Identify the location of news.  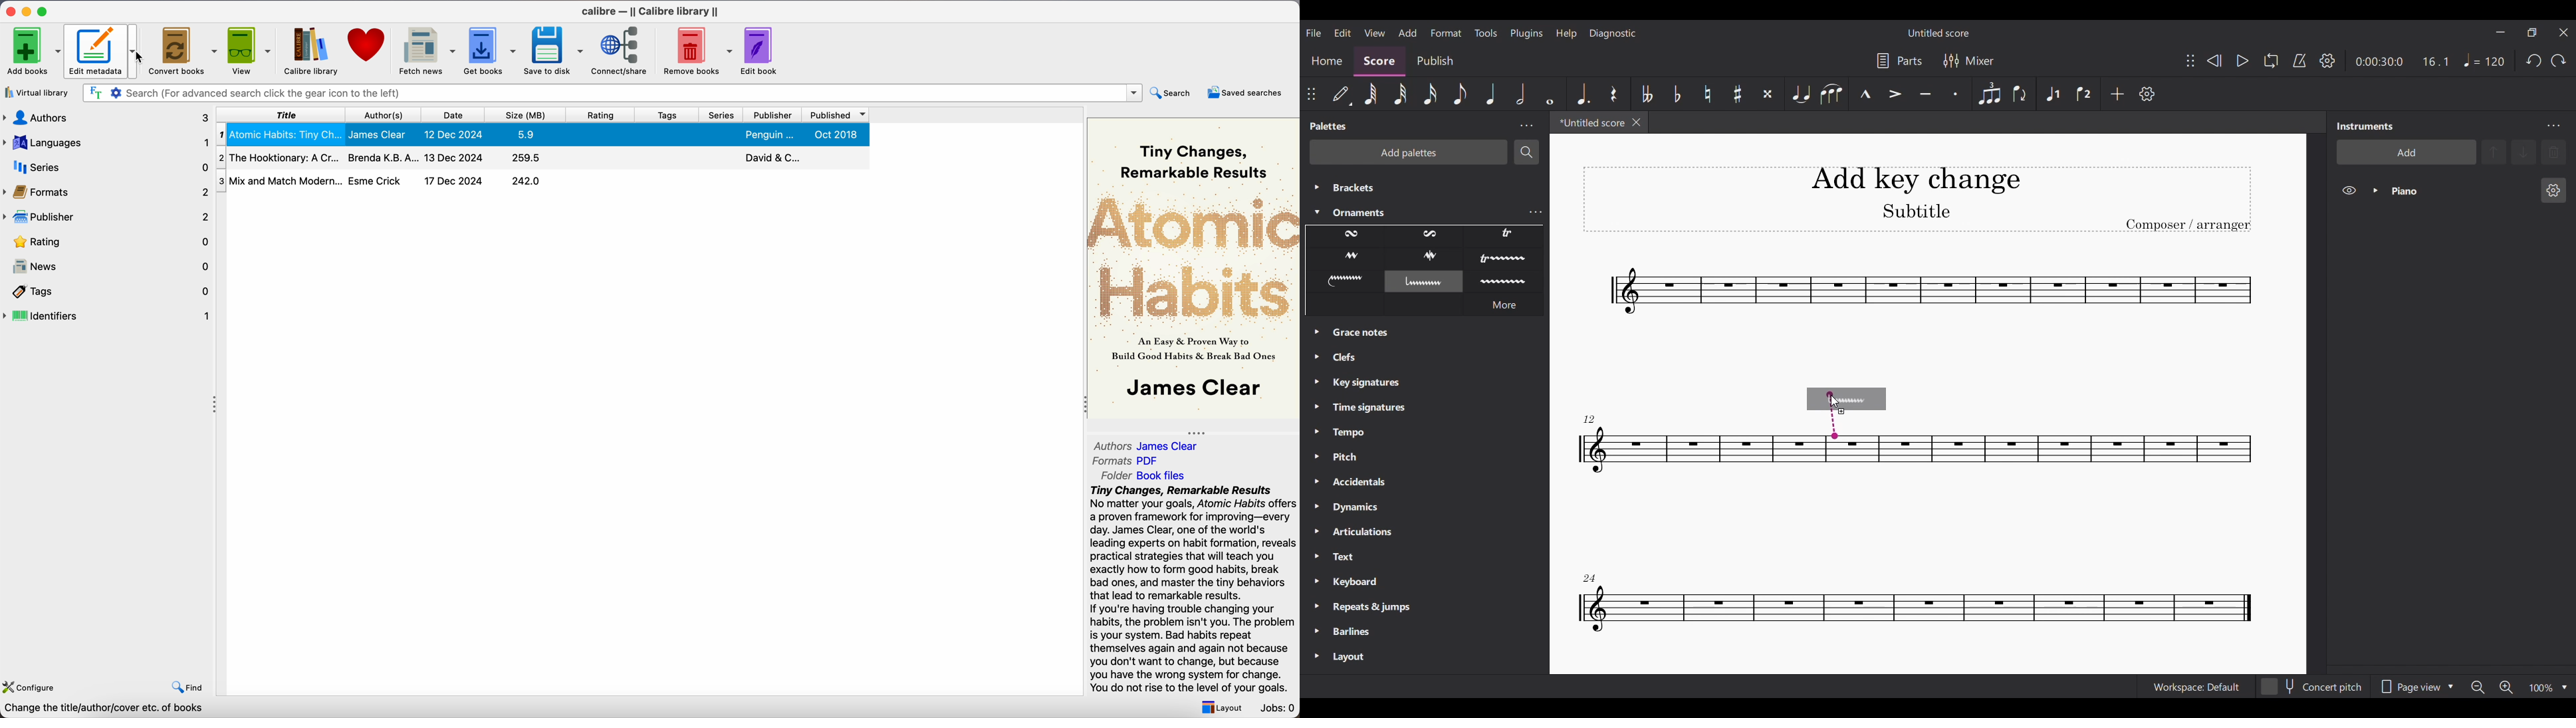
(109, 265).